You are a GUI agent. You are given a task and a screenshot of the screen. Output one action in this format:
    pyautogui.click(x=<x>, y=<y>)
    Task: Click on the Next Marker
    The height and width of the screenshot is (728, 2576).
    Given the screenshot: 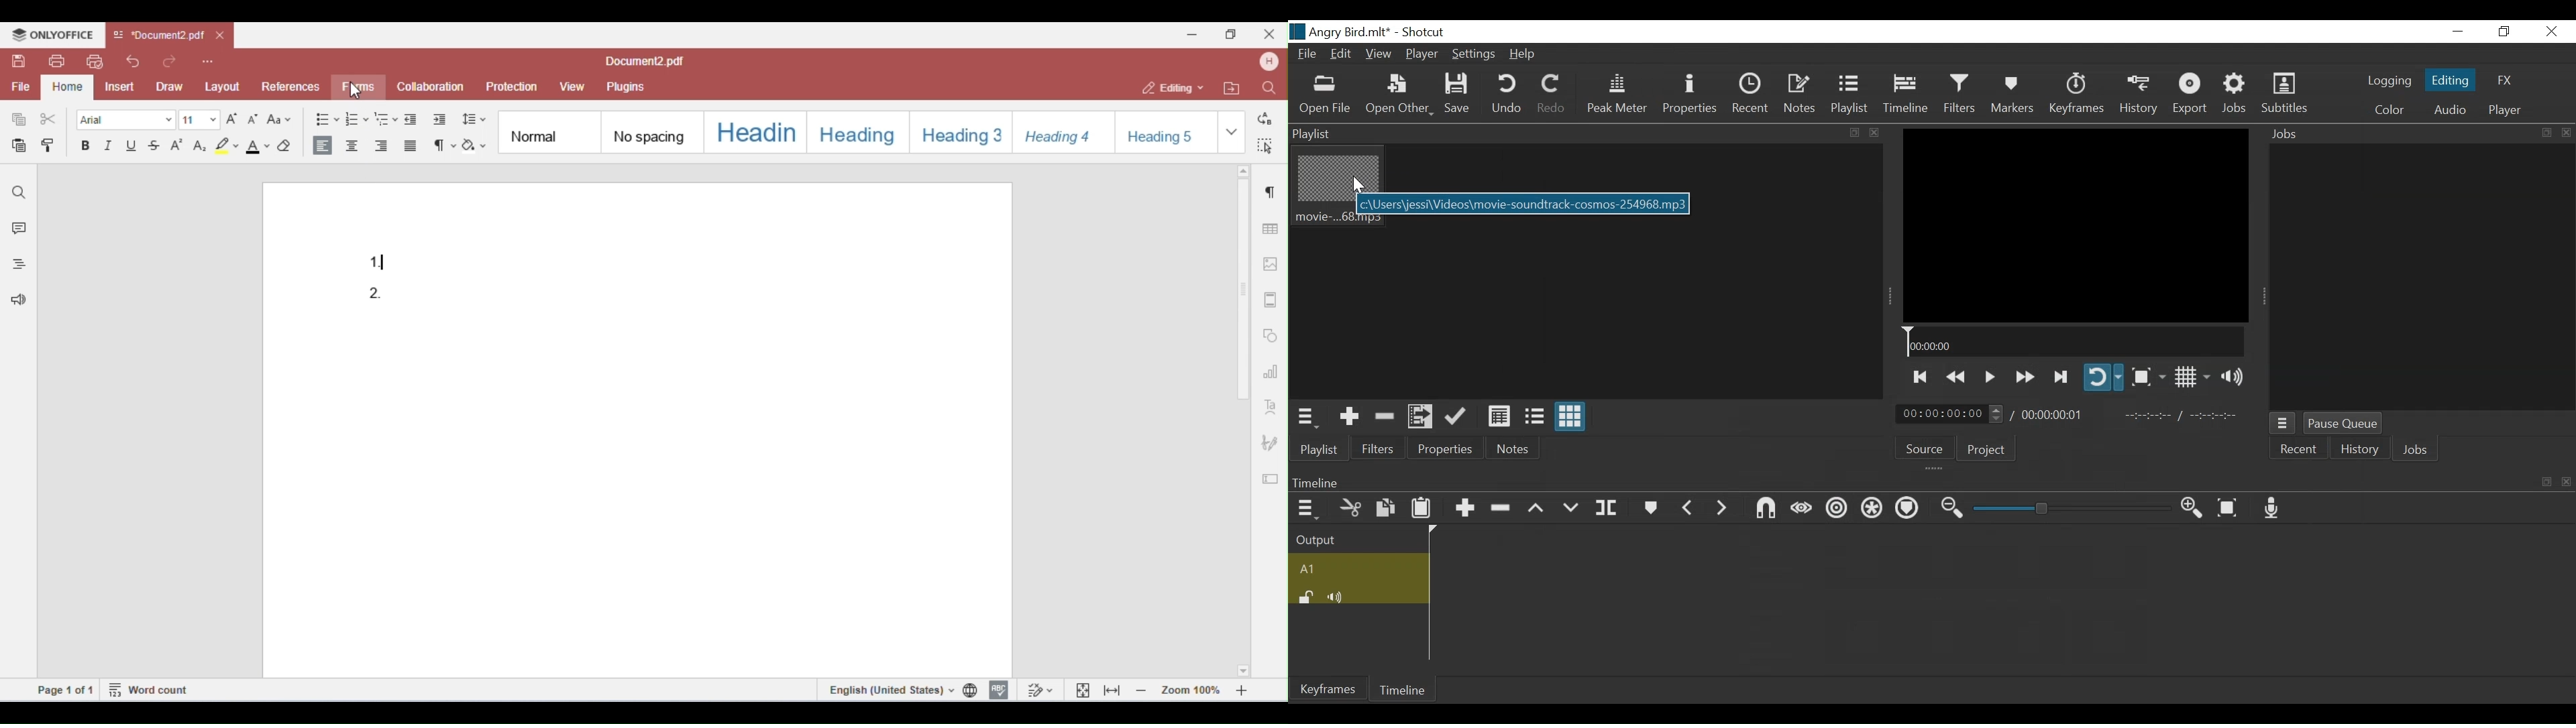 What is the action you would take?
    pyautogui.click(x=1724, y=508)
    